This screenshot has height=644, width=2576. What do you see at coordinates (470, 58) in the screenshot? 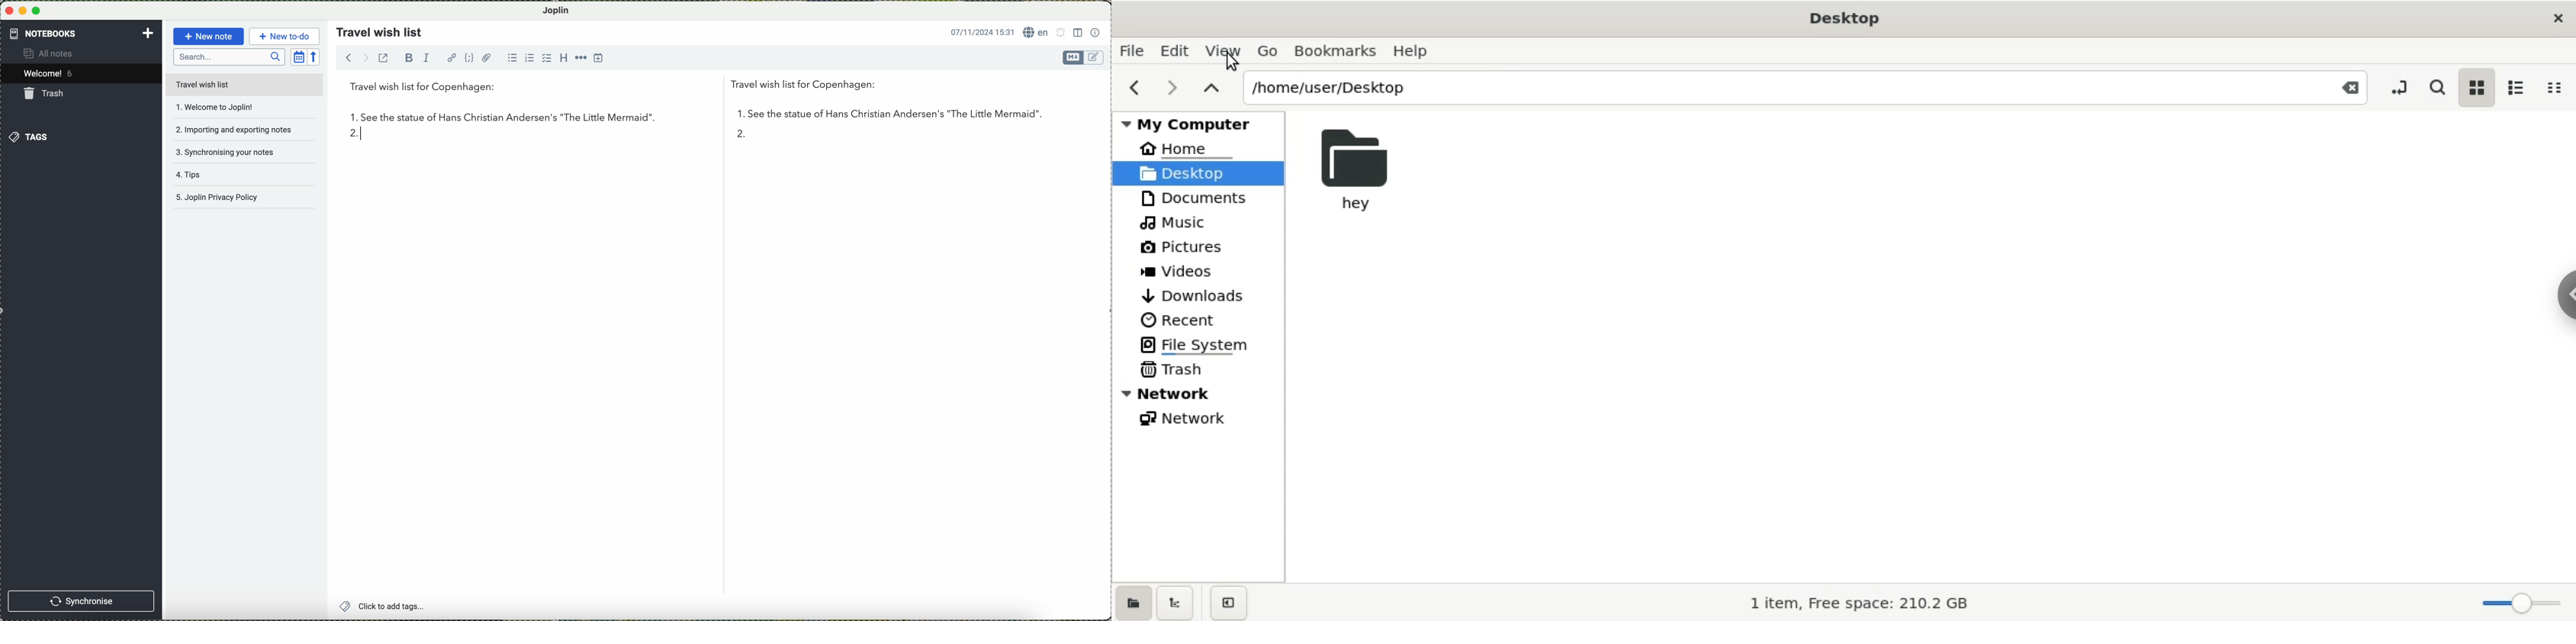
I see `code` at bounding box center [470, 58].